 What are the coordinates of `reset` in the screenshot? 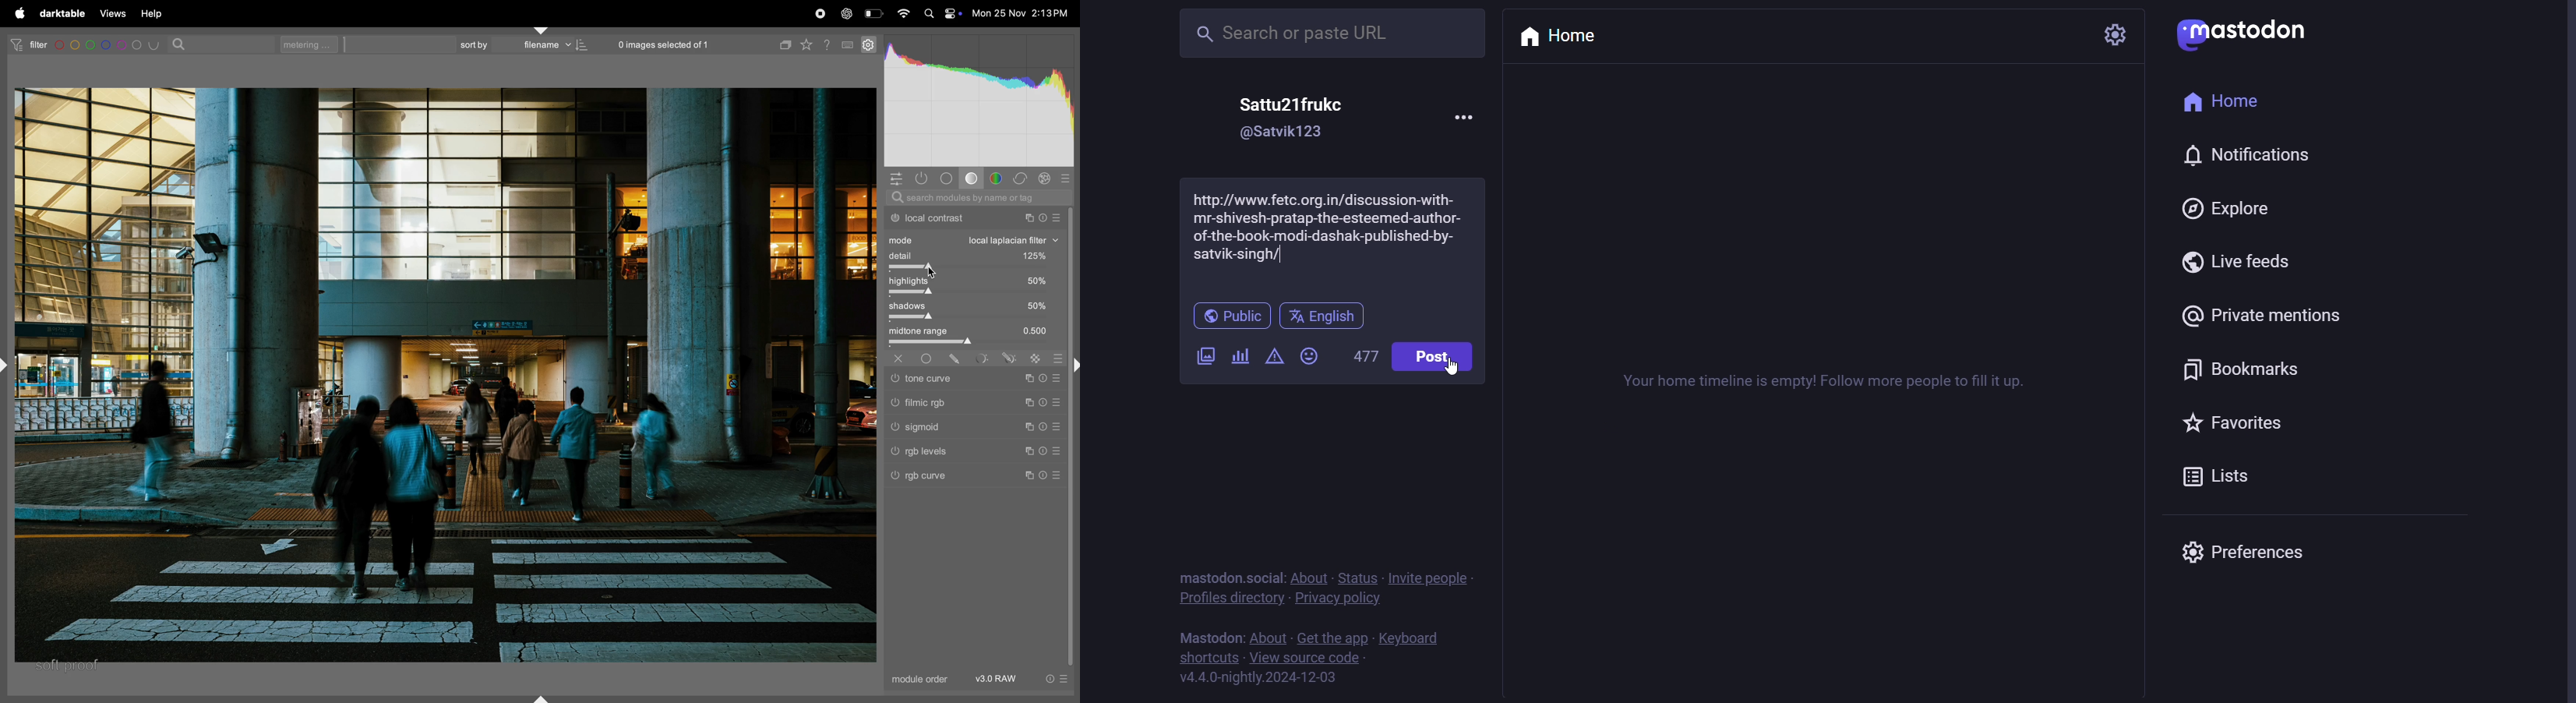 It's located at (1045, 475).